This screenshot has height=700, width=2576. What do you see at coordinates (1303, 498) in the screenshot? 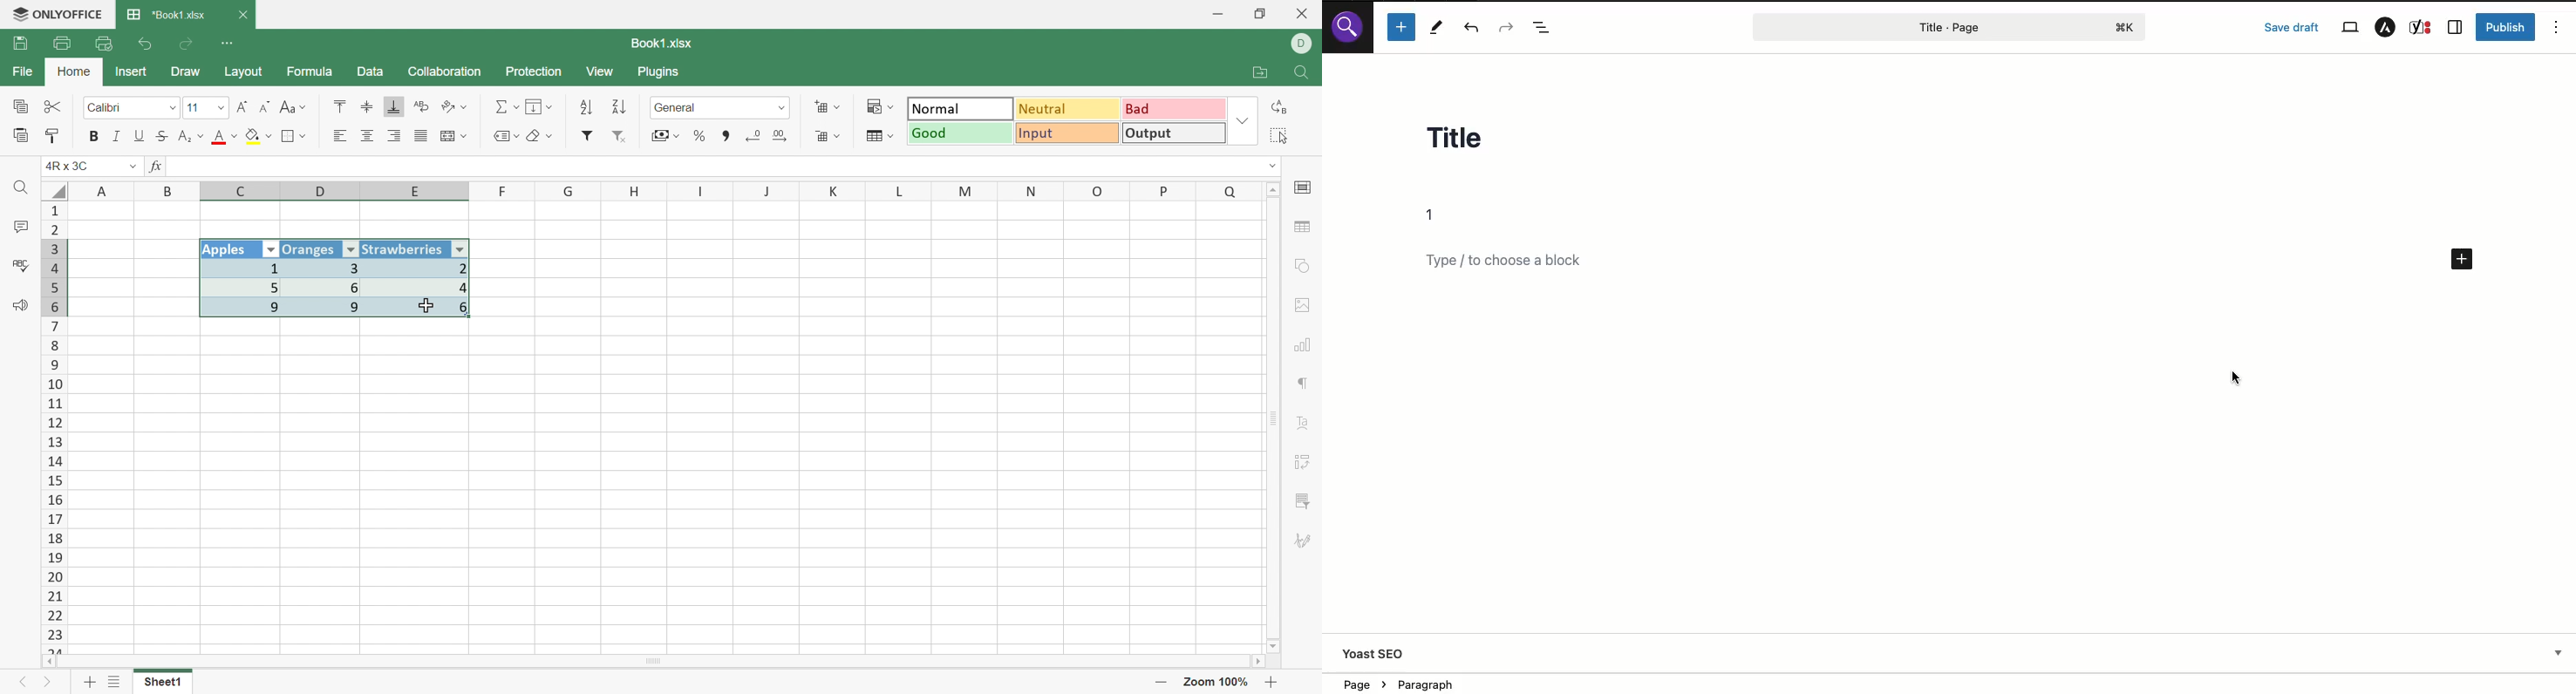
I see `slicer settings` at bounding box center [1303, 498].